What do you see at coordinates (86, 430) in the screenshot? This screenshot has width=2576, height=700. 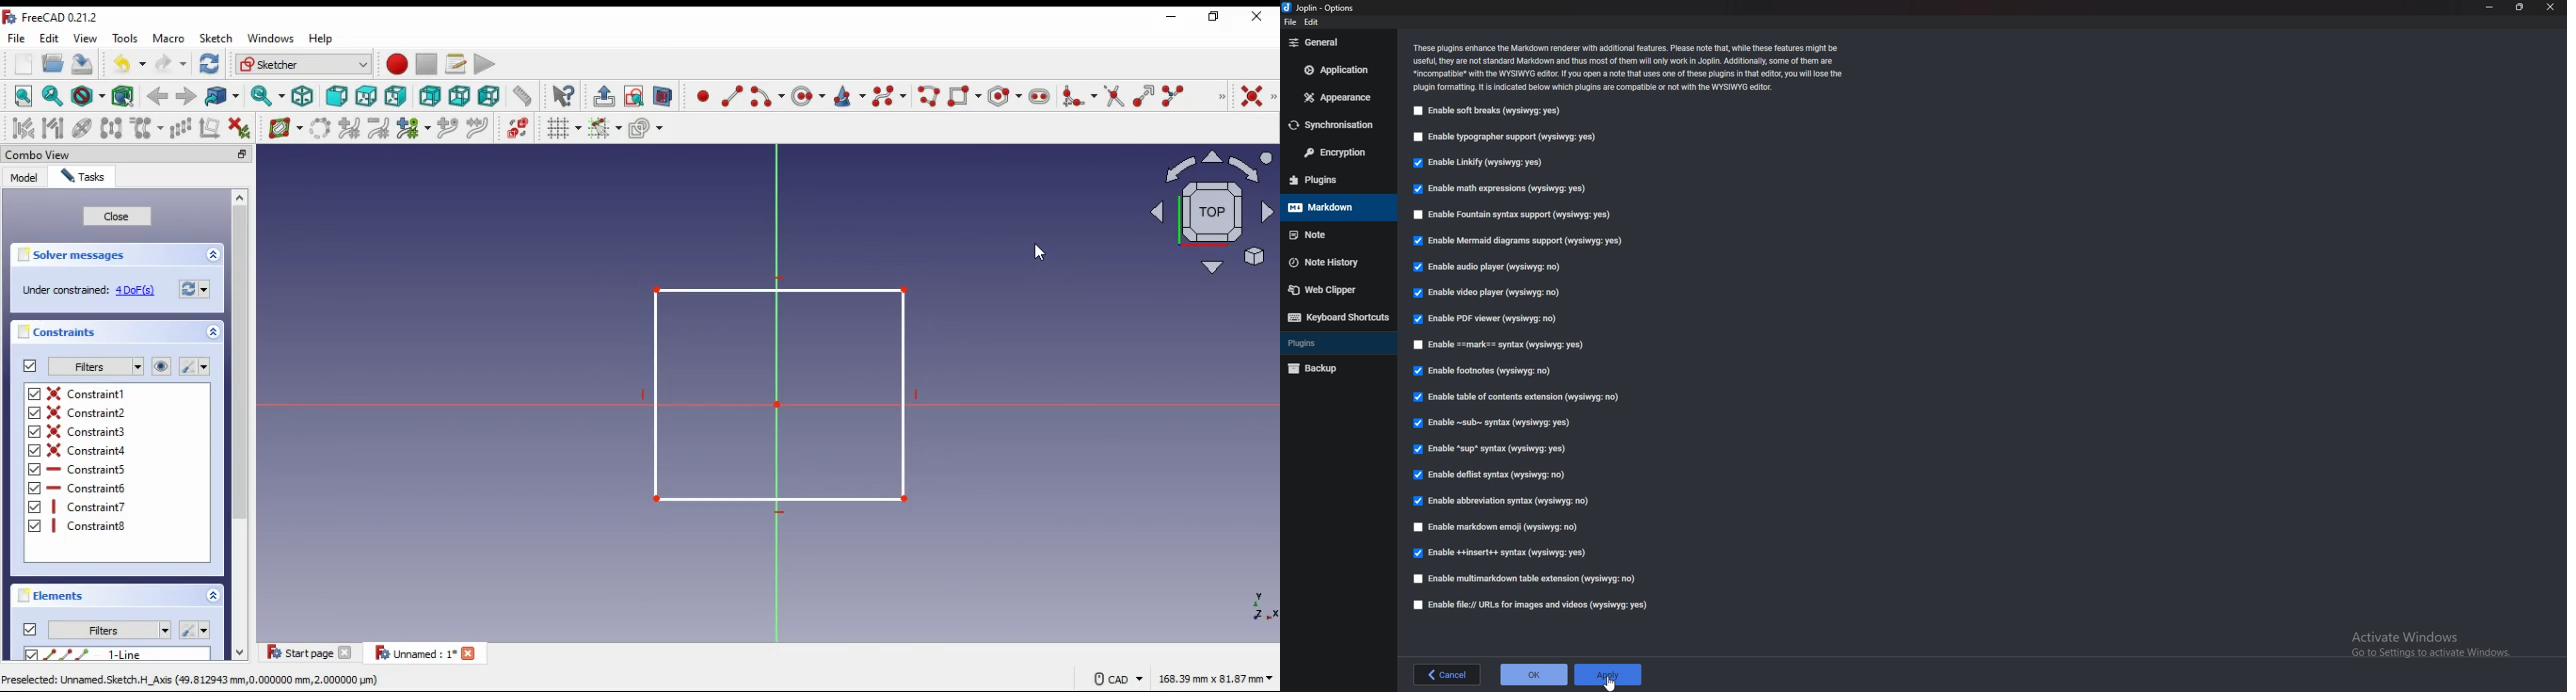 I see `on/off constraint 3` at bounding box center [86, 430].